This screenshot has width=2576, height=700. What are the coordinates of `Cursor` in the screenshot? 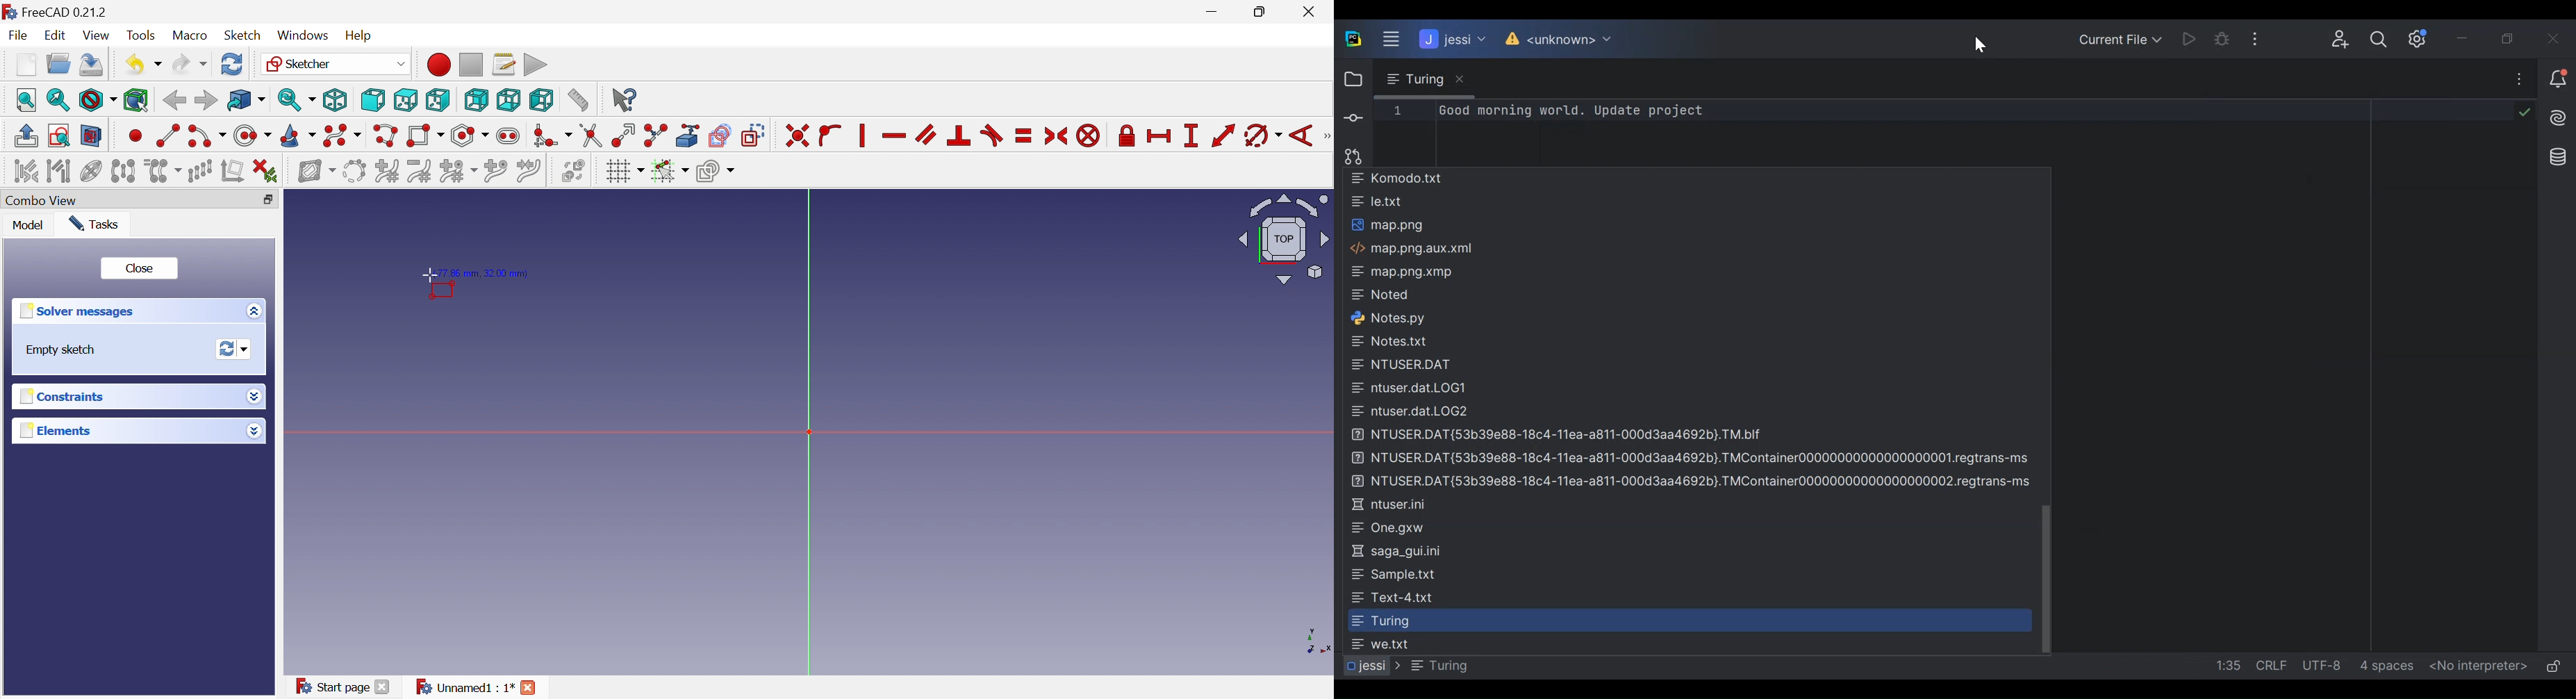 It's located at (1977, 43).